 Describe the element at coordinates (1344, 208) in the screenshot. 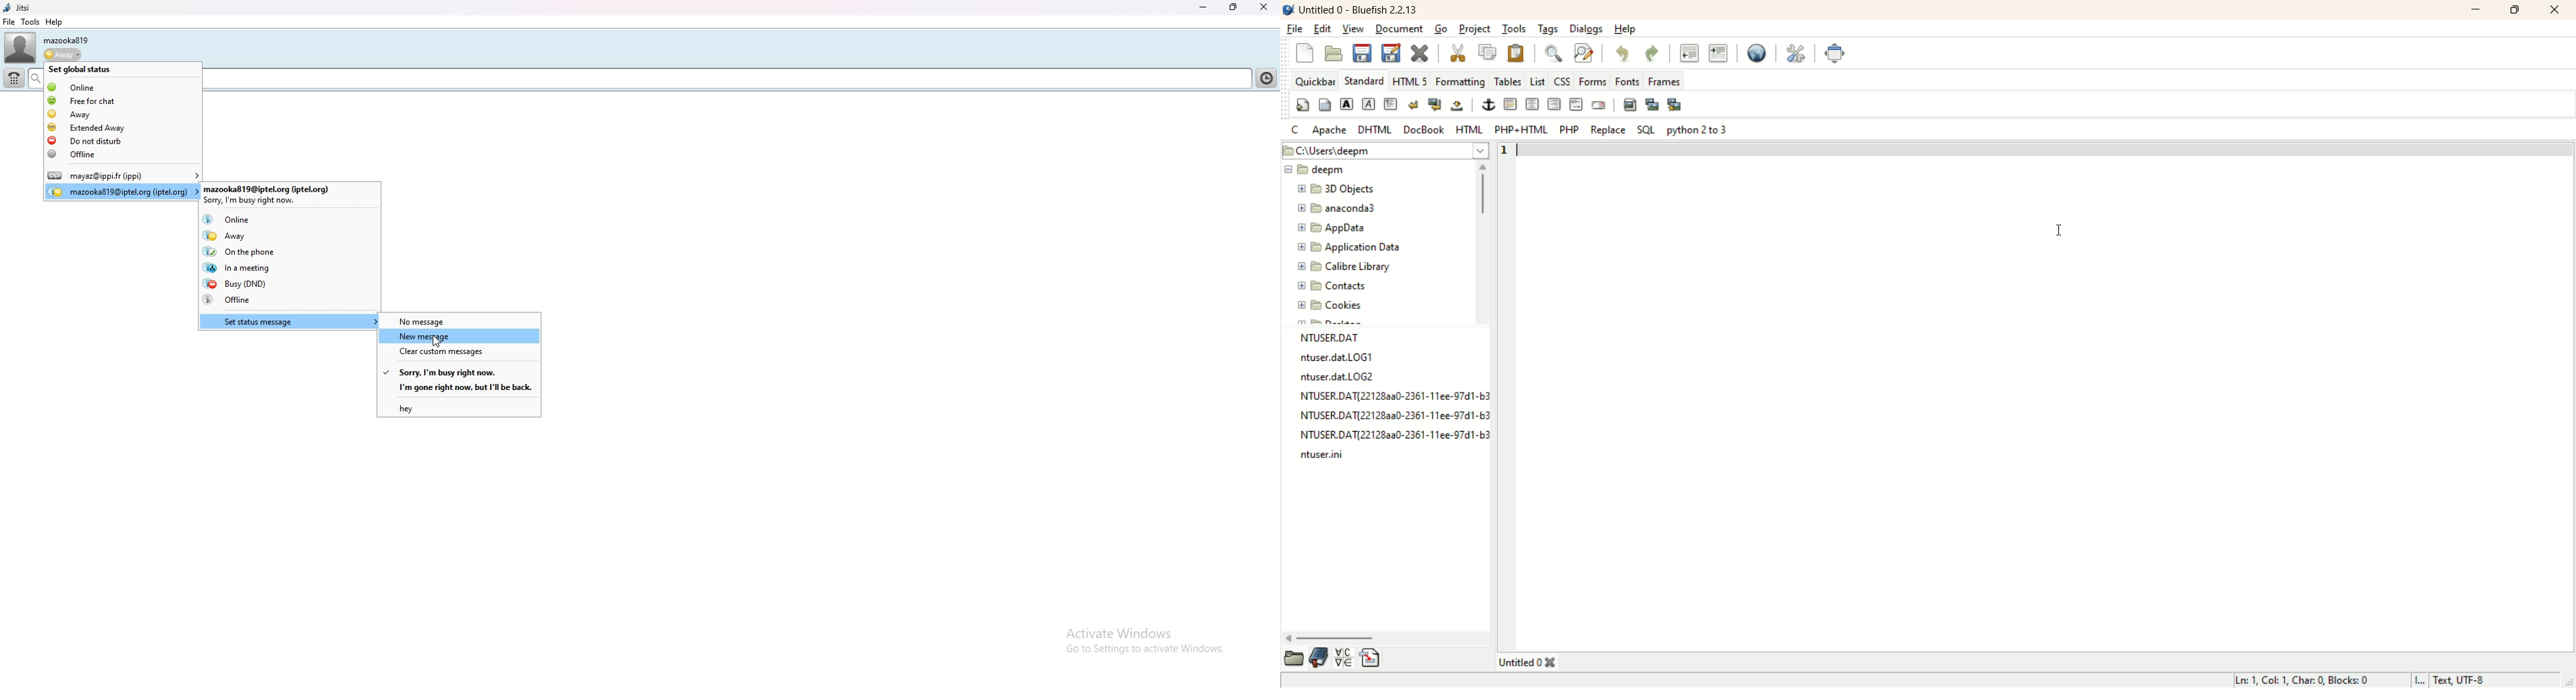

I see `anaconda` at that location.